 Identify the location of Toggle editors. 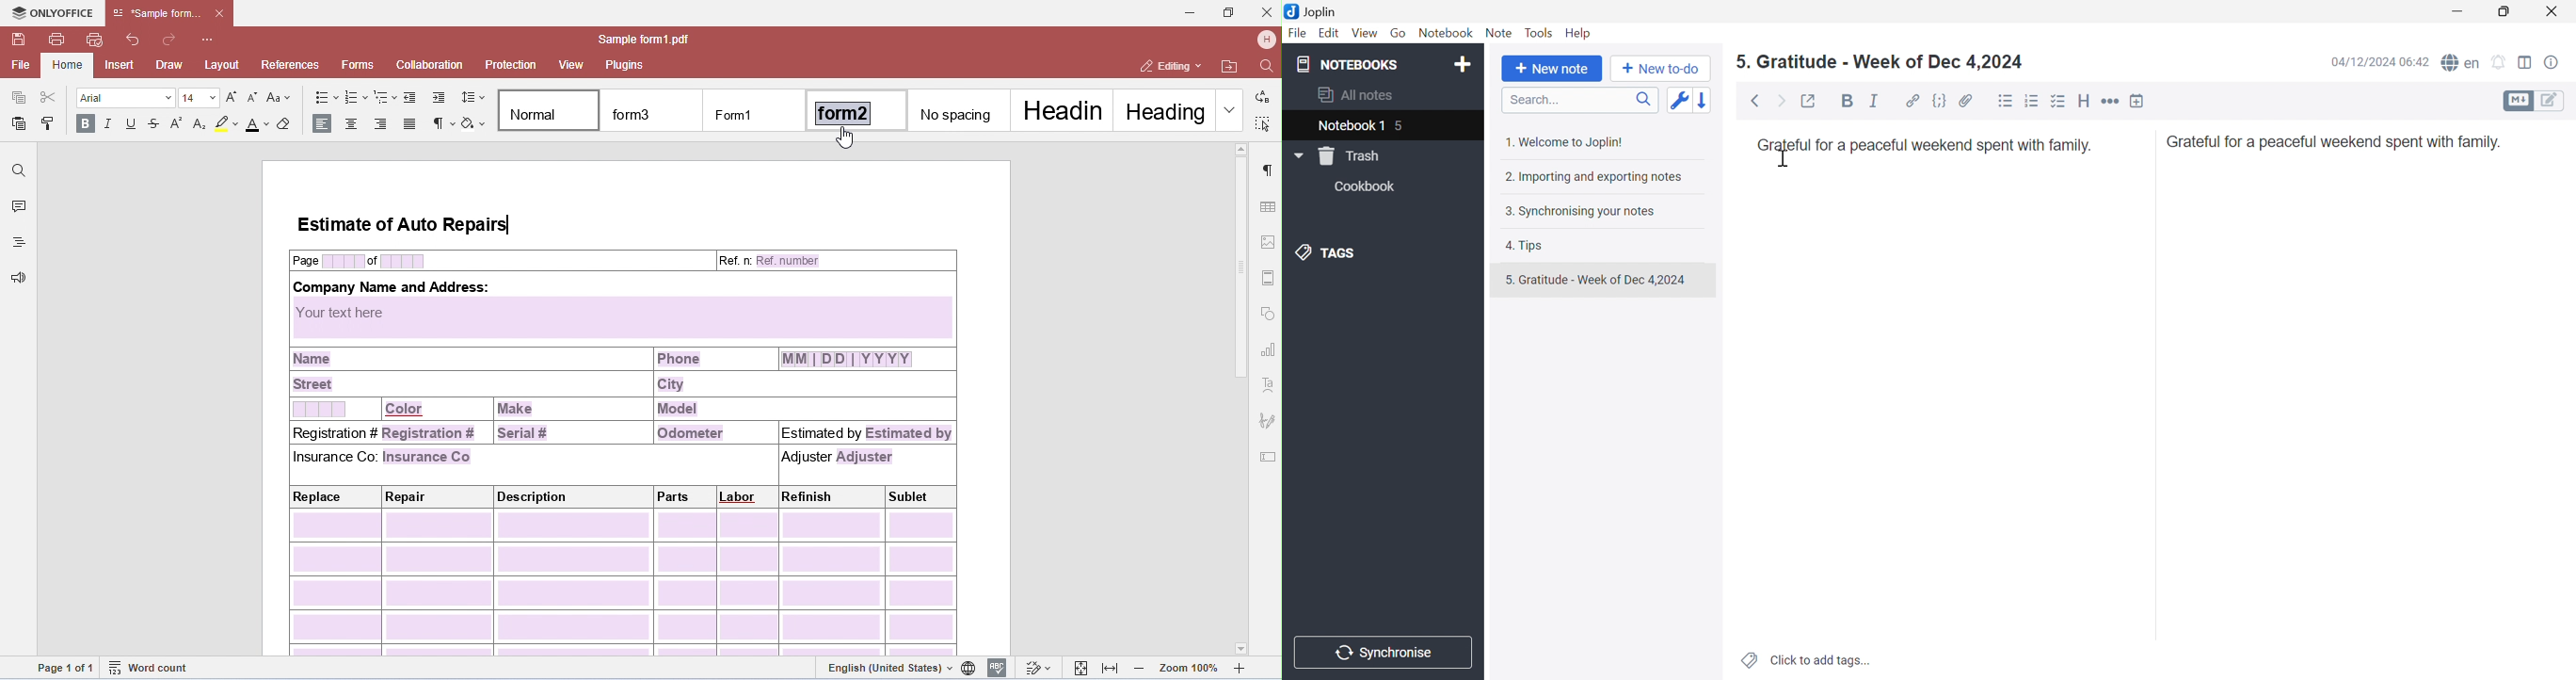
(2536, 102).